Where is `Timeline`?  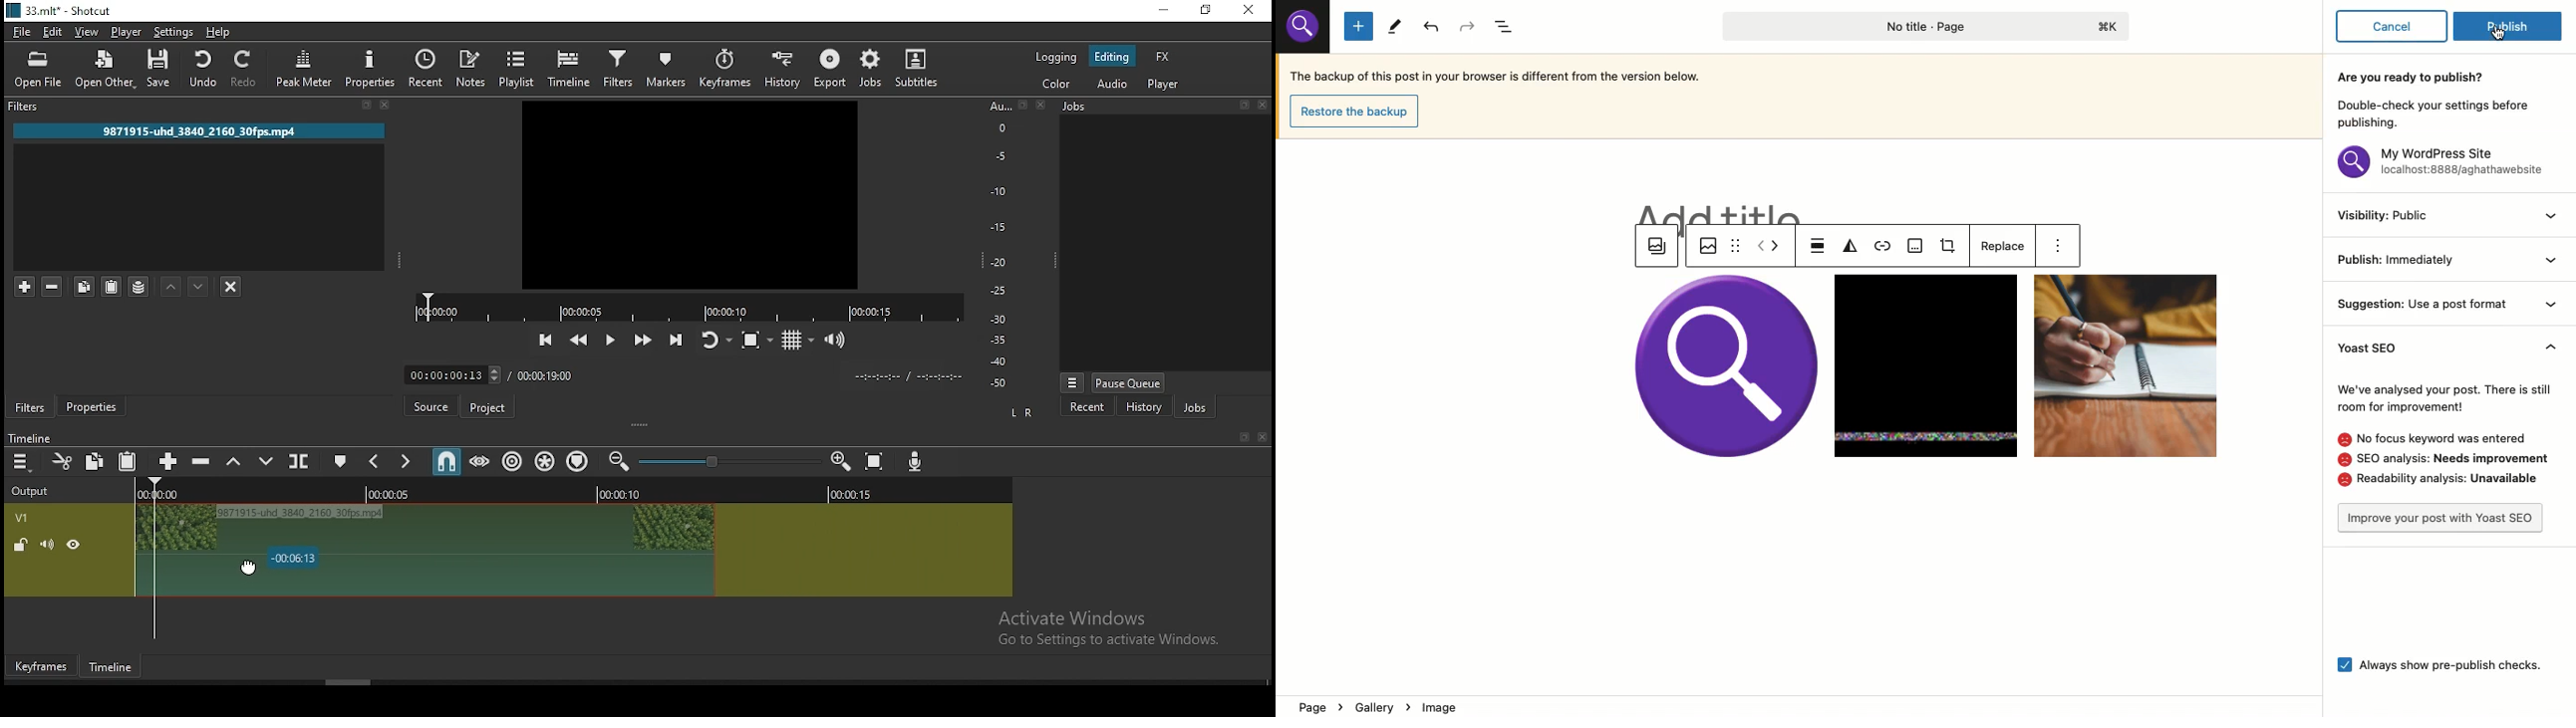 Timeline is located at coordinates (110, 667).